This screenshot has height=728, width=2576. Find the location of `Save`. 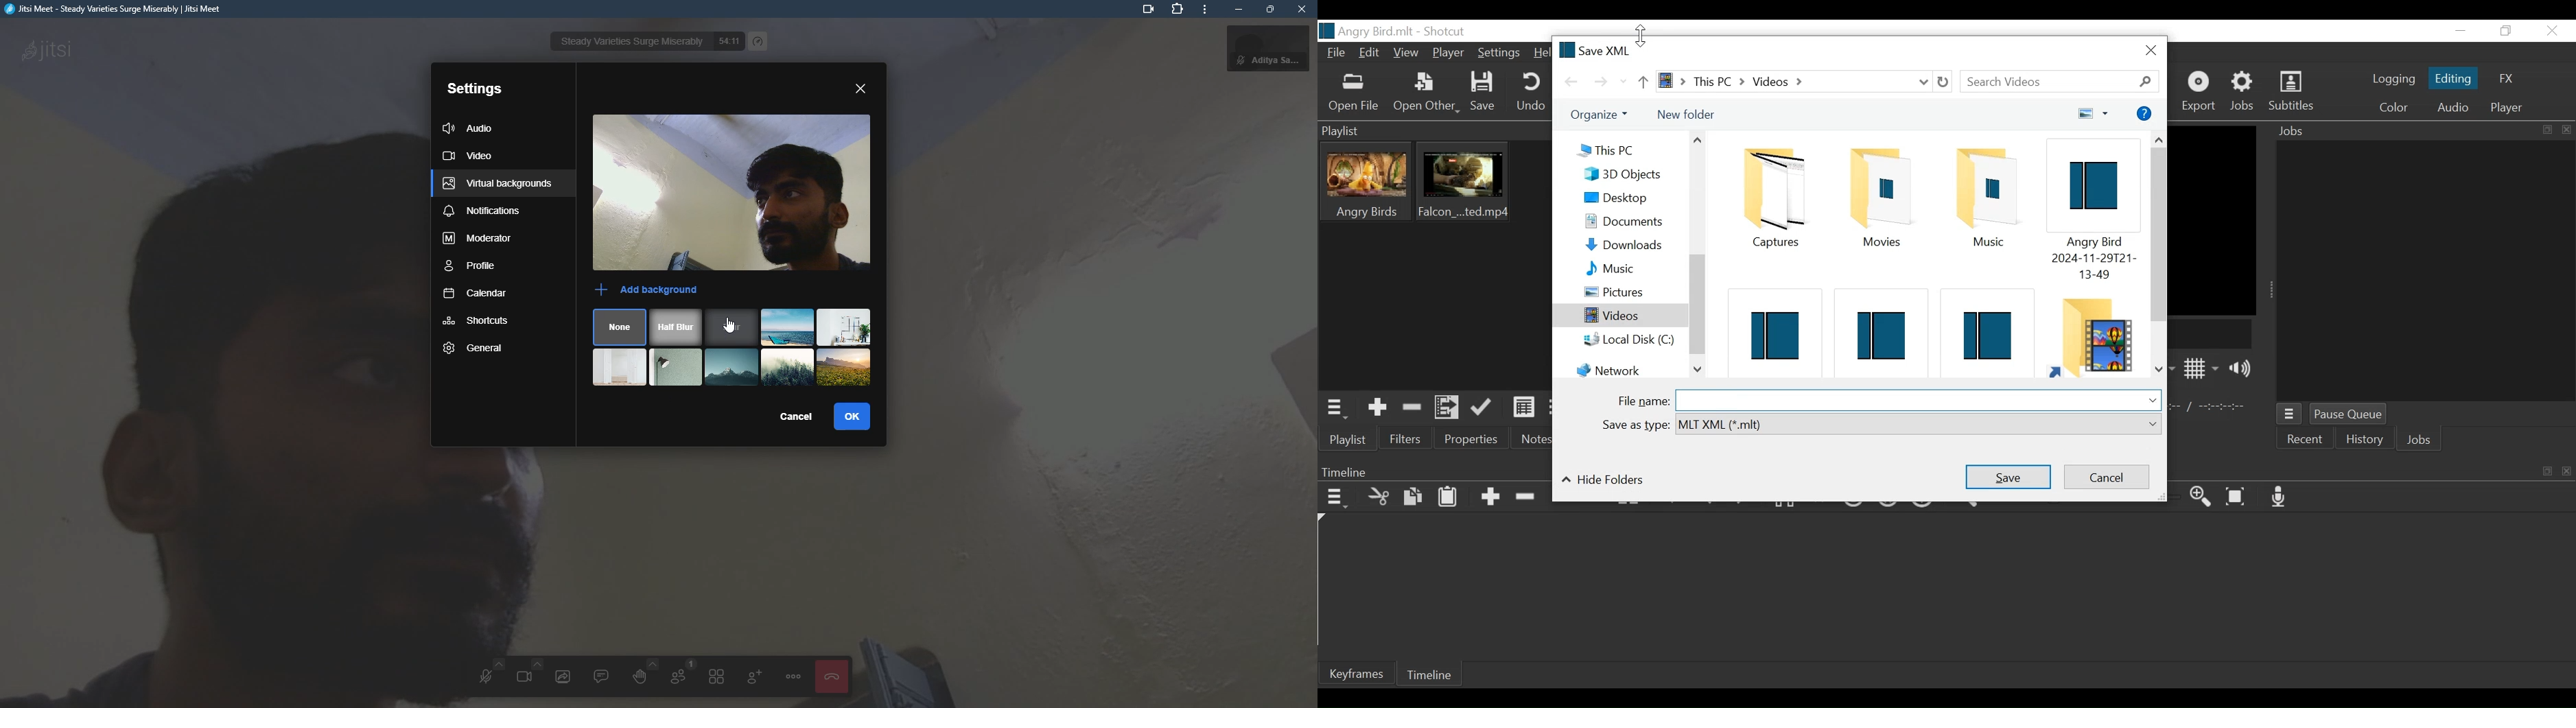

Save is located at coordinates (1483, 92).